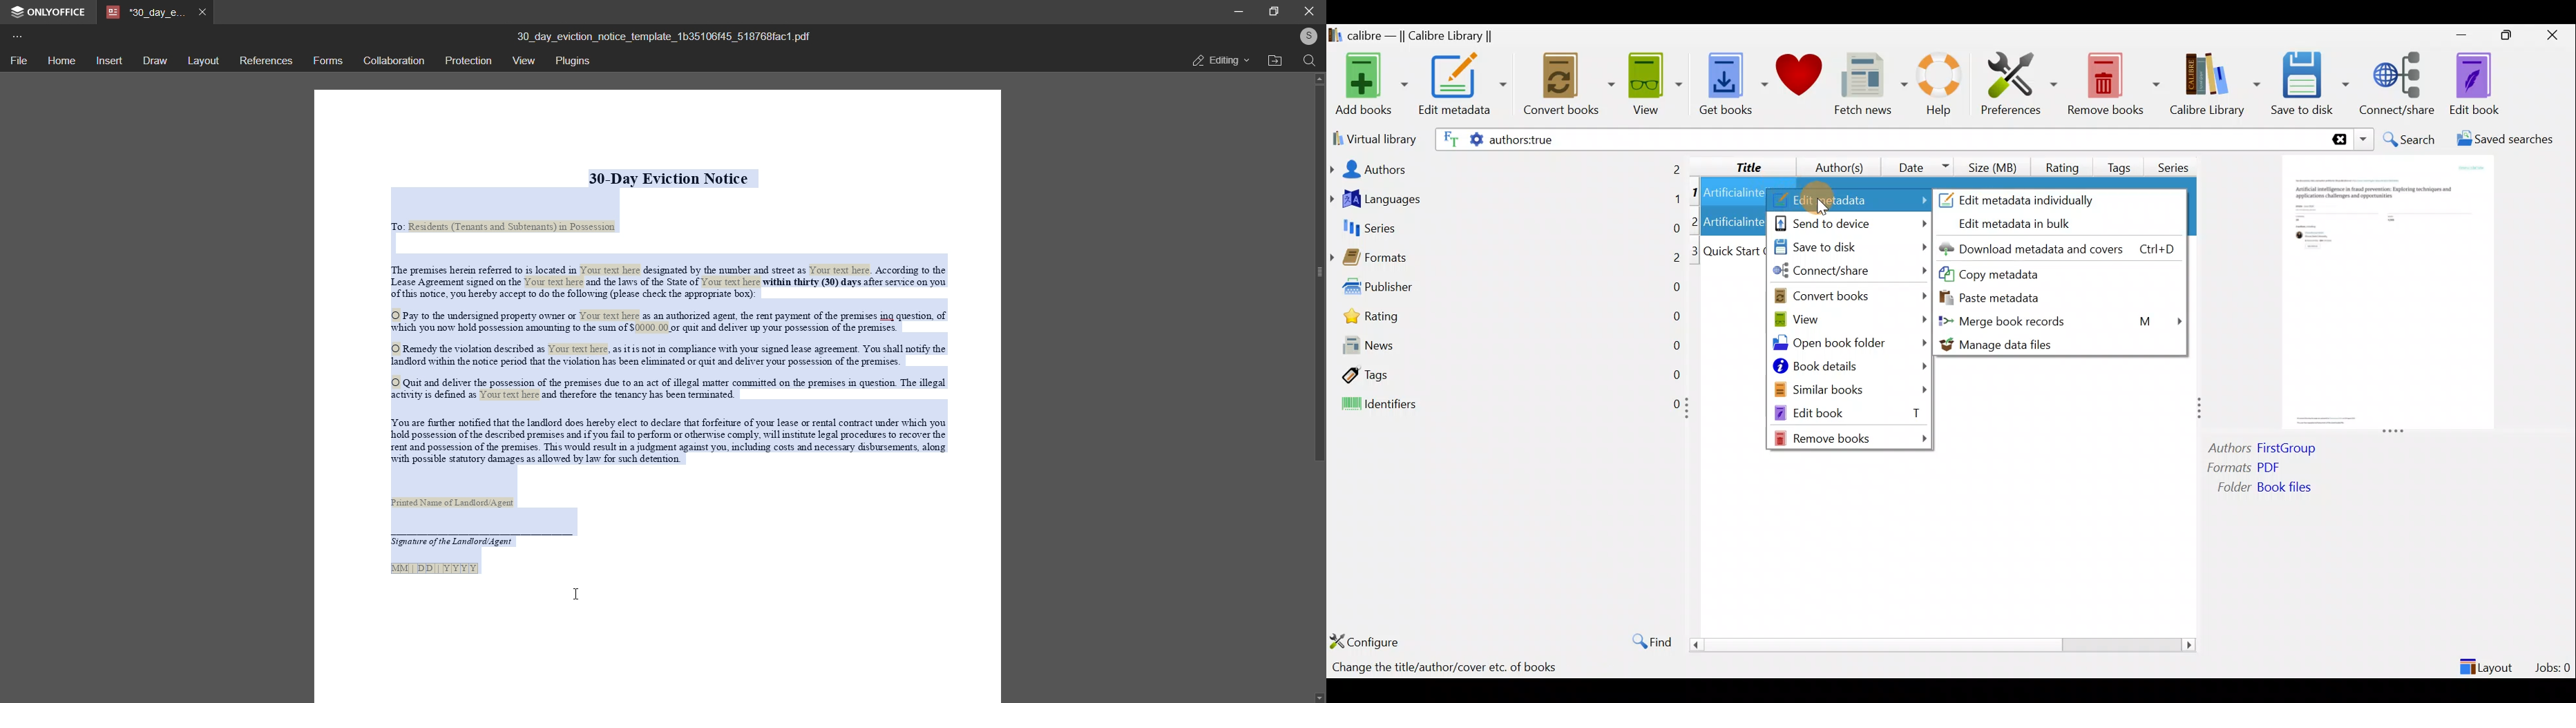 Image resolution: width=2576 pixels, height=728 pixels. I want to click on Scroll bar, so click(1938, 644).